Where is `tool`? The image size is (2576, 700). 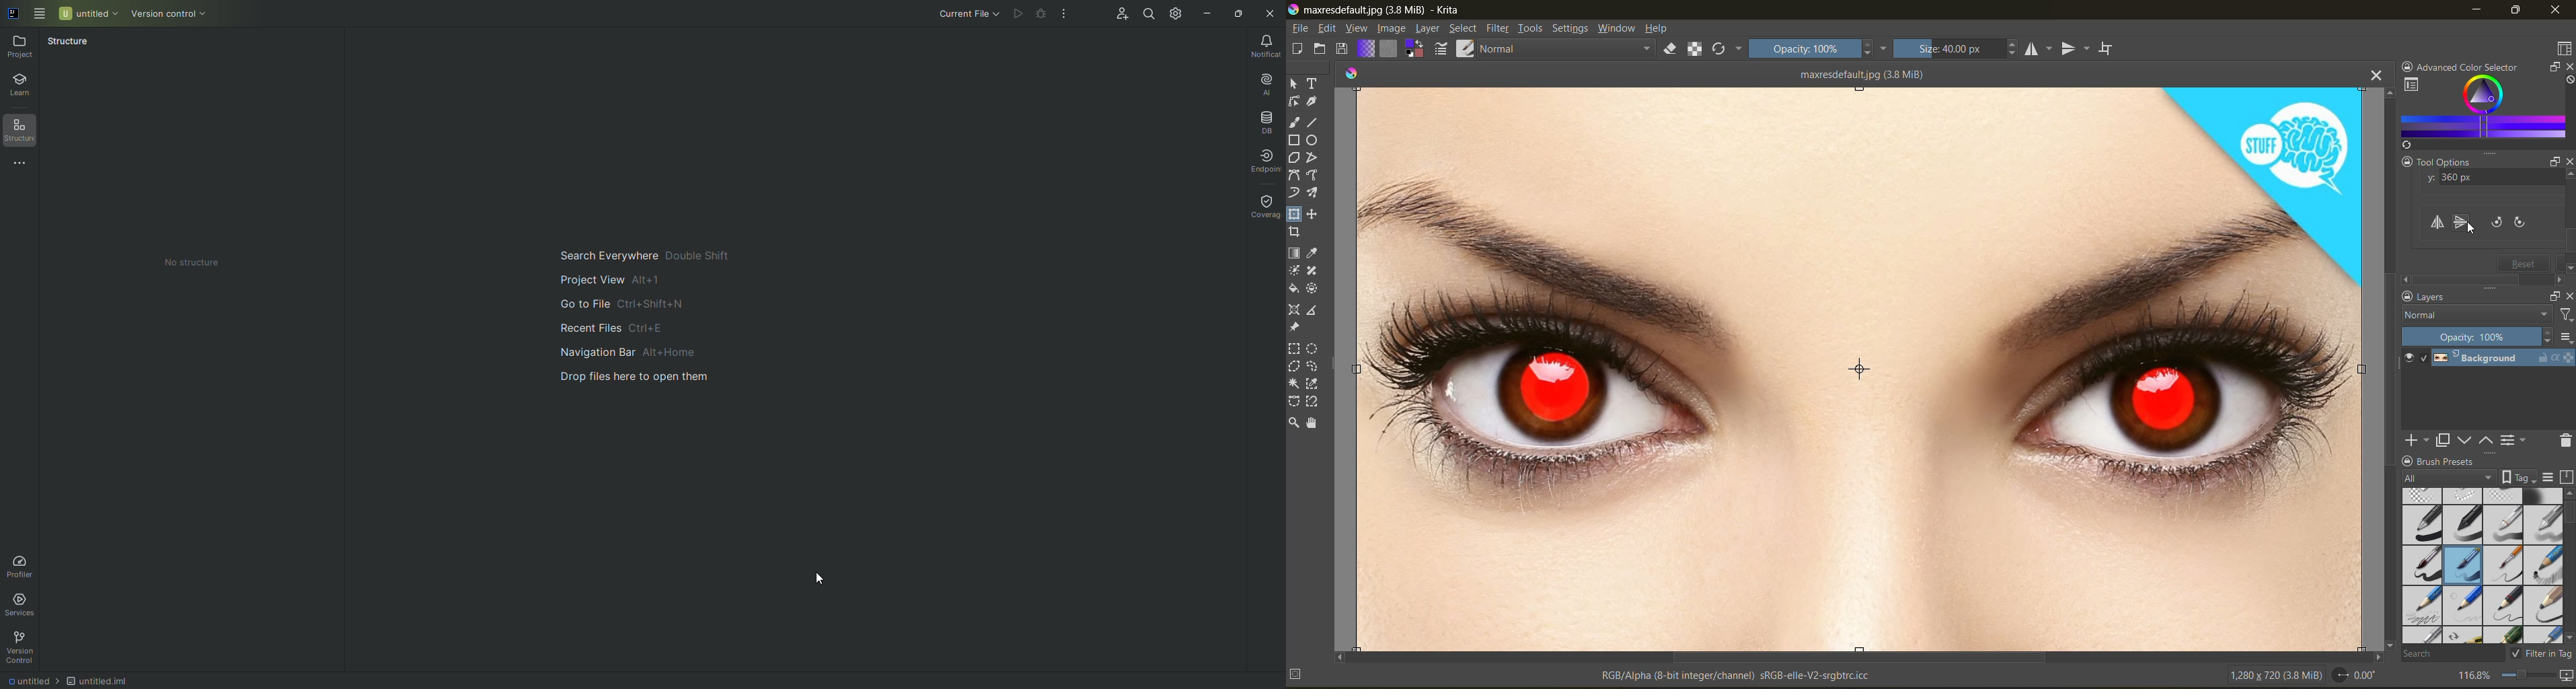 tool is located at coordinates (1295, 140).